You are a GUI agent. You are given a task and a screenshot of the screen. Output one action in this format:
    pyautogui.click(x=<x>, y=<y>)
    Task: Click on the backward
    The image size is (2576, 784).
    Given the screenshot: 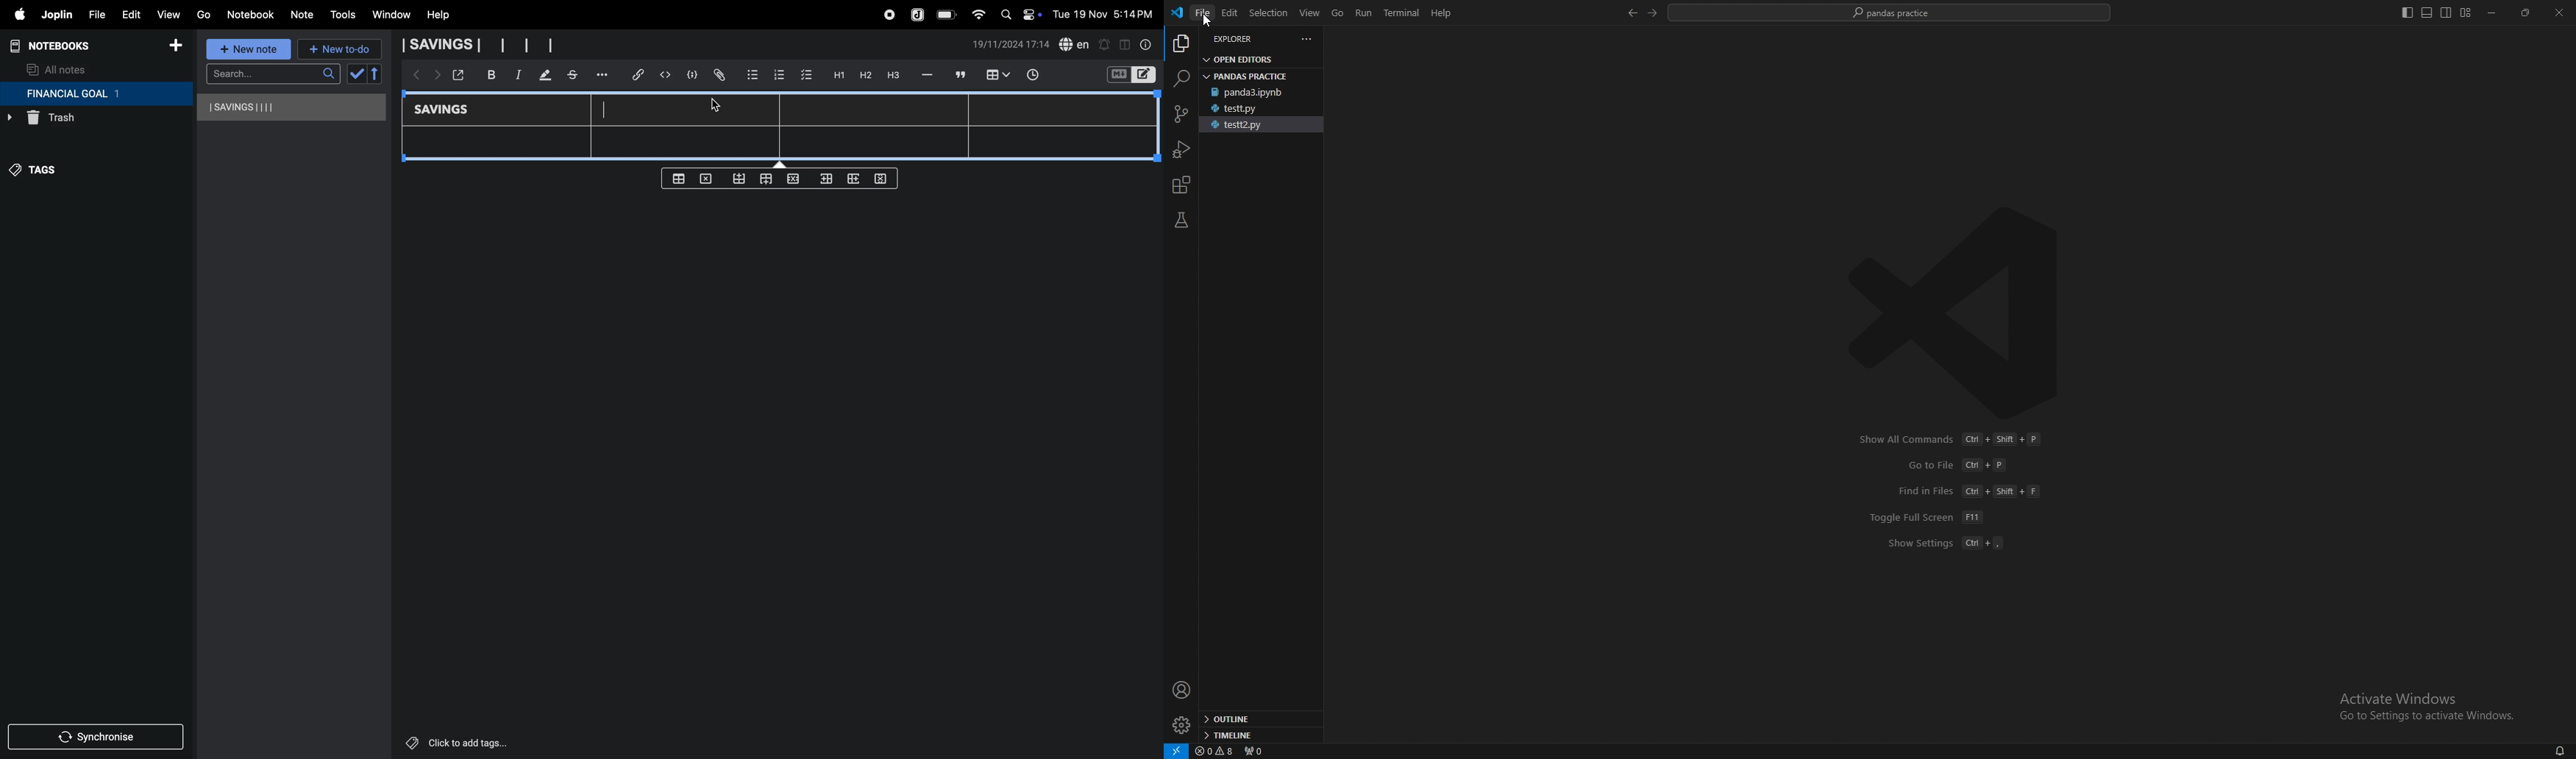 What is the action you would take?
    pyautogui.click(x=413, y=76)
    